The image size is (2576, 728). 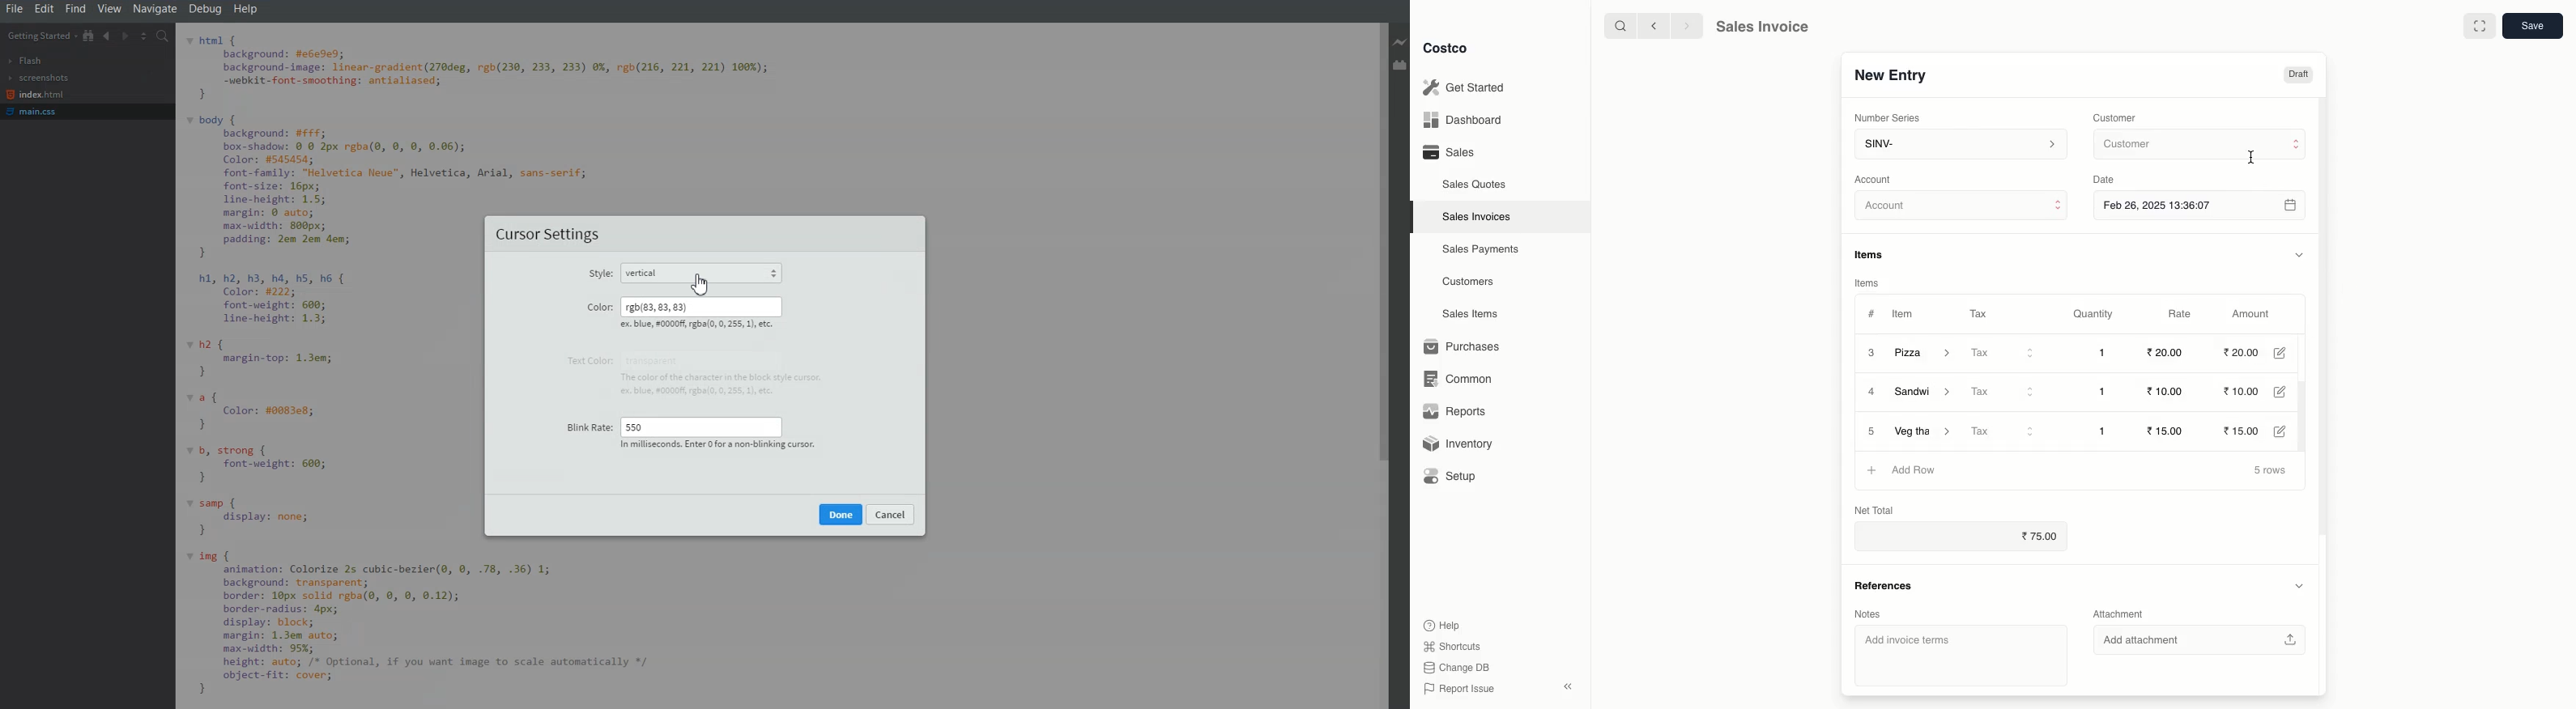 I want to click on Get Started, so click(x=1463, y=87).